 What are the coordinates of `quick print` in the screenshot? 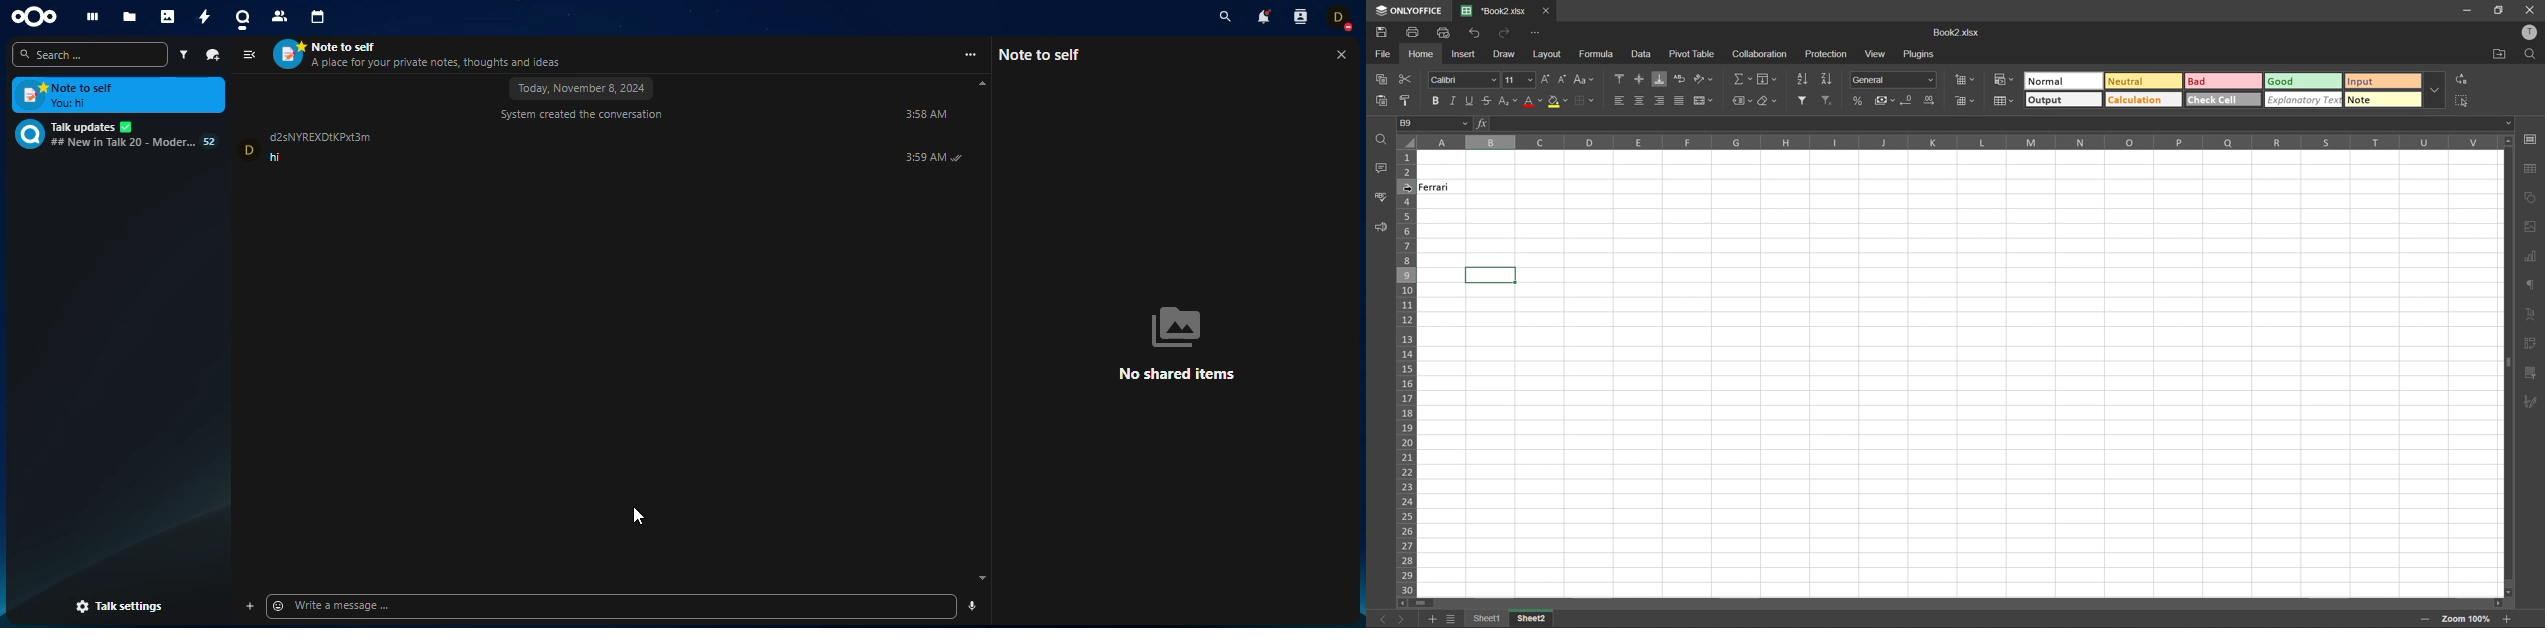 It's located at (1445, 33).